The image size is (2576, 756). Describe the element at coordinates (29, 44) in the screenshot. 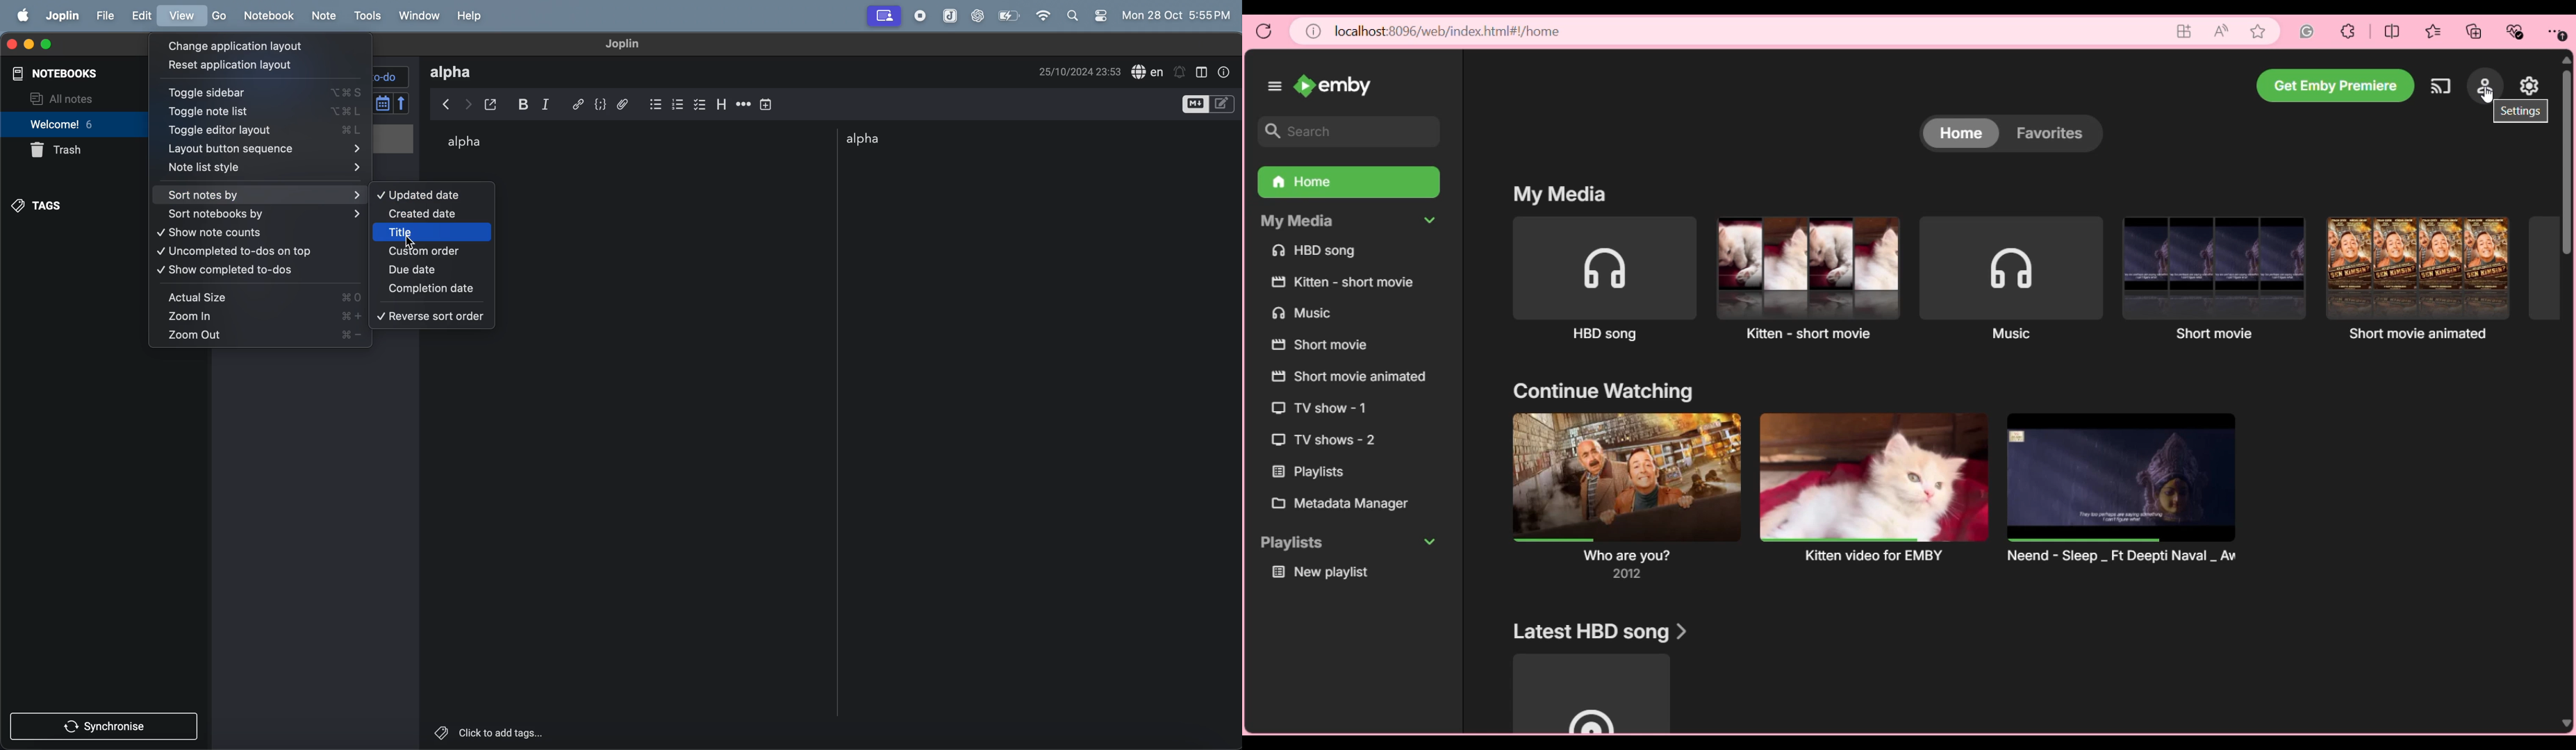

I see `minimize` at that location.